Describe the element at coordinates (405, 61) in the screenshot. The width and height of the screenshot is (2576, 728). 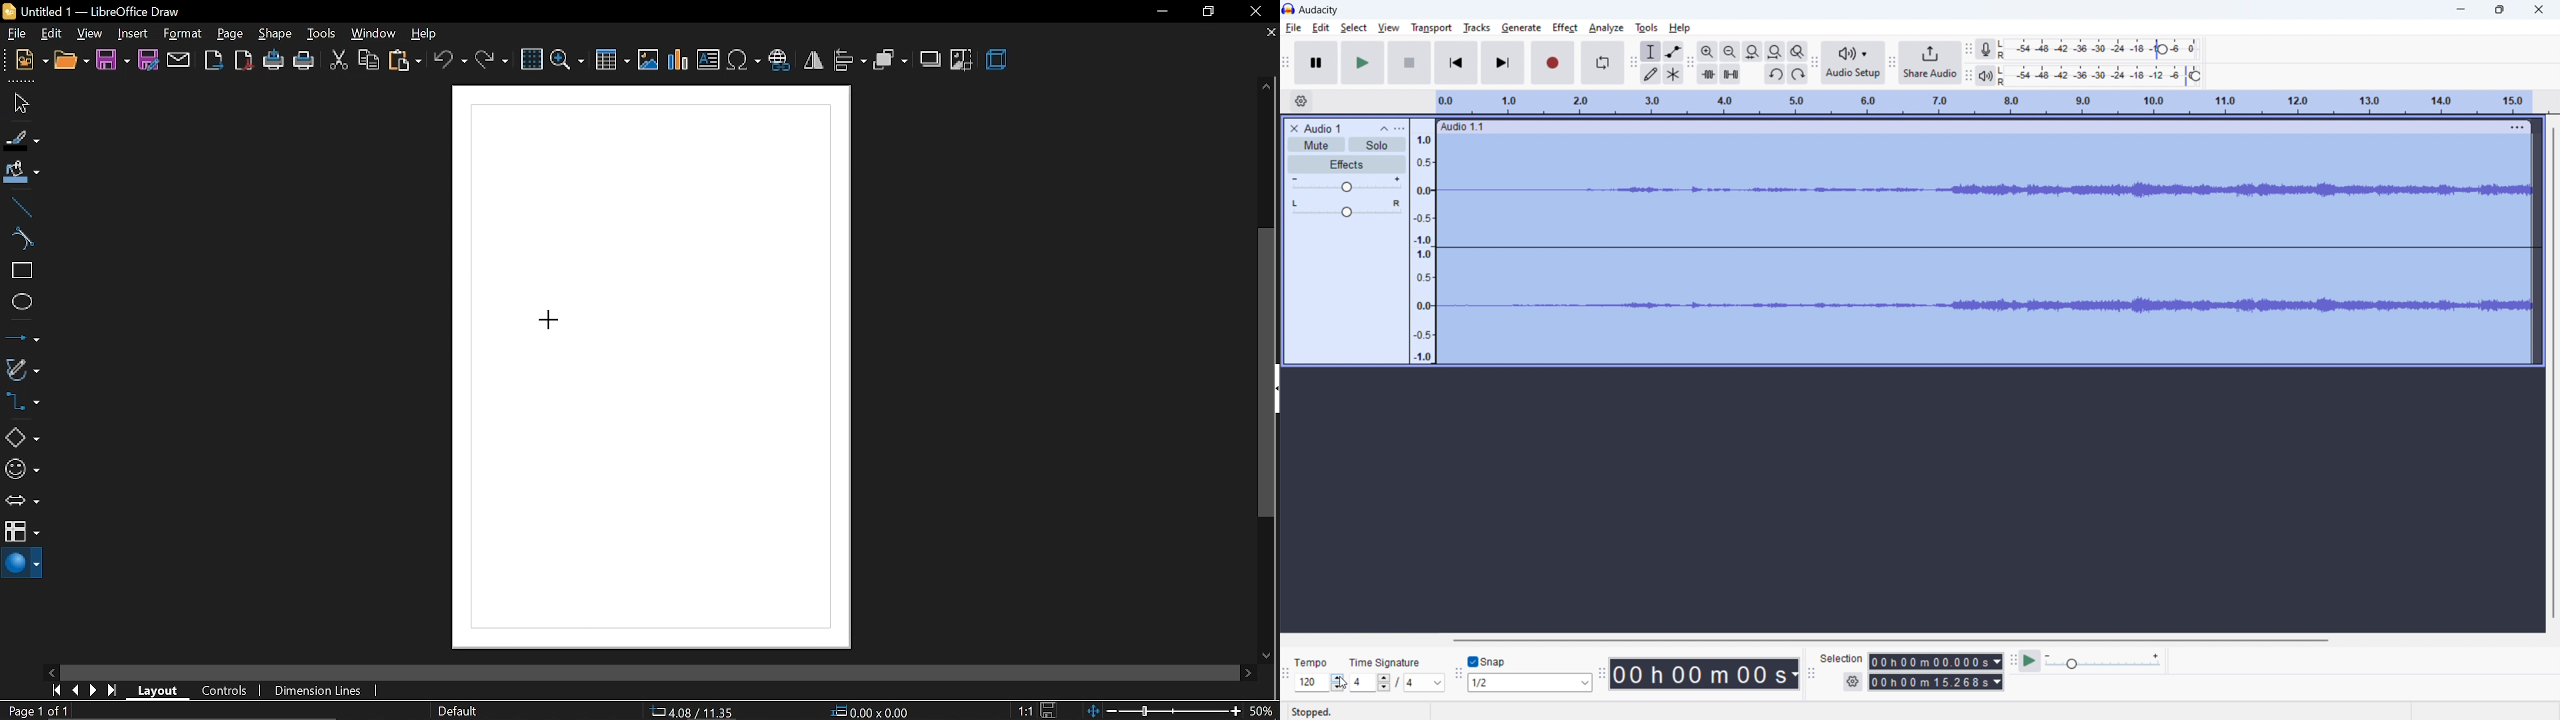
I see `paste` at that location.